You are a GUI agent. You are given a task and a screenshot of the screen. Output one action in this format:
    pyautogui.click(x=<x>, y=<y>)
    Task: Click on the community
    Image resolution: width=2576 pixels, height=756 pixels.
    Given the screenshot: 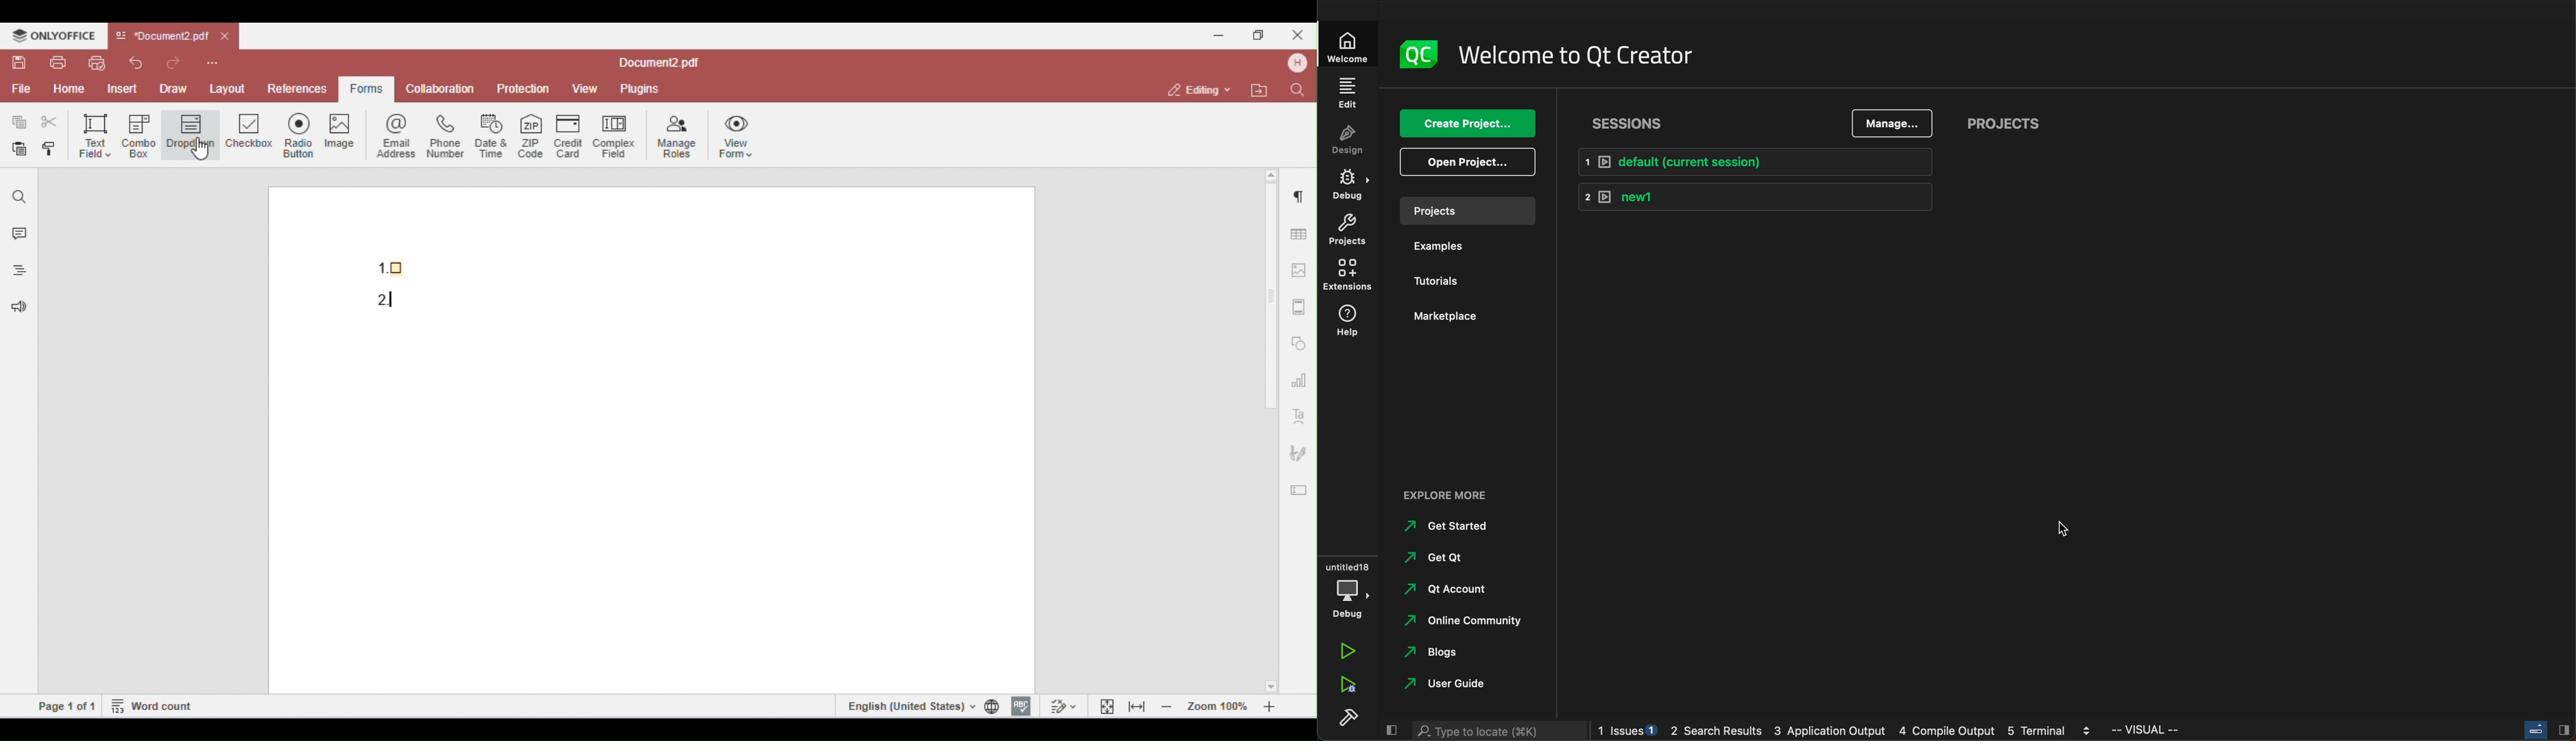 What is the action you would take?
    pyautogui.click(x=1467, y=622)
    